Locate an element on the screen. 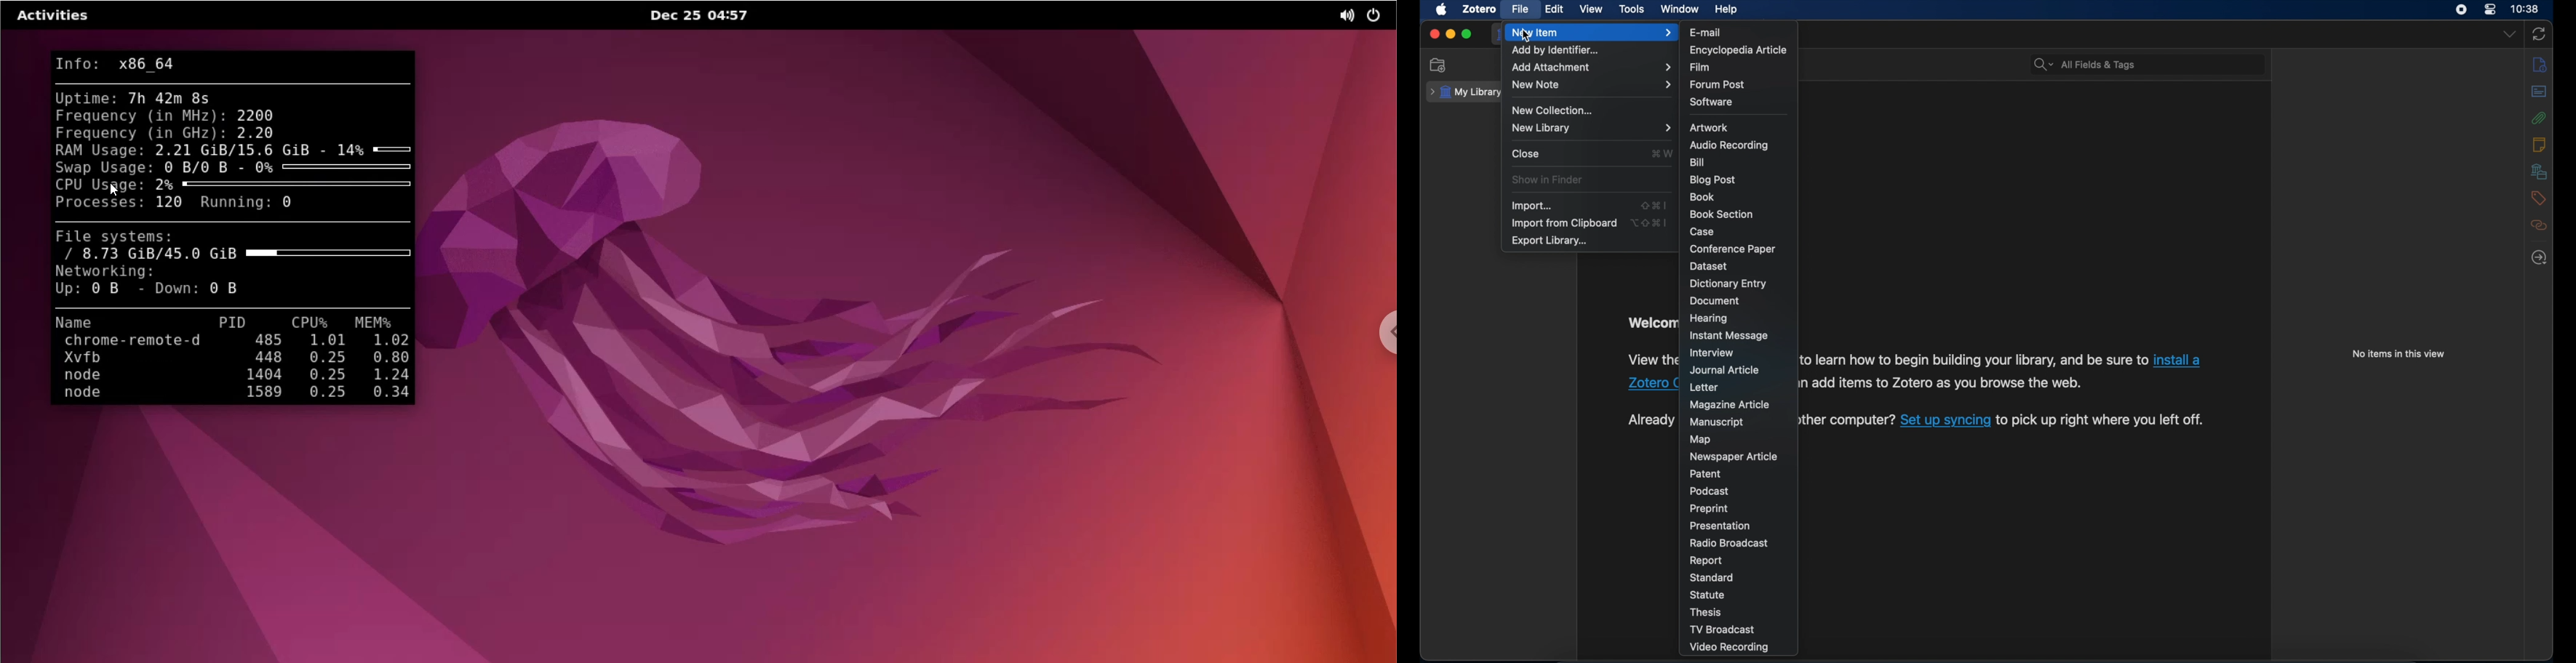  edit is located at coordinates (1555, 9).